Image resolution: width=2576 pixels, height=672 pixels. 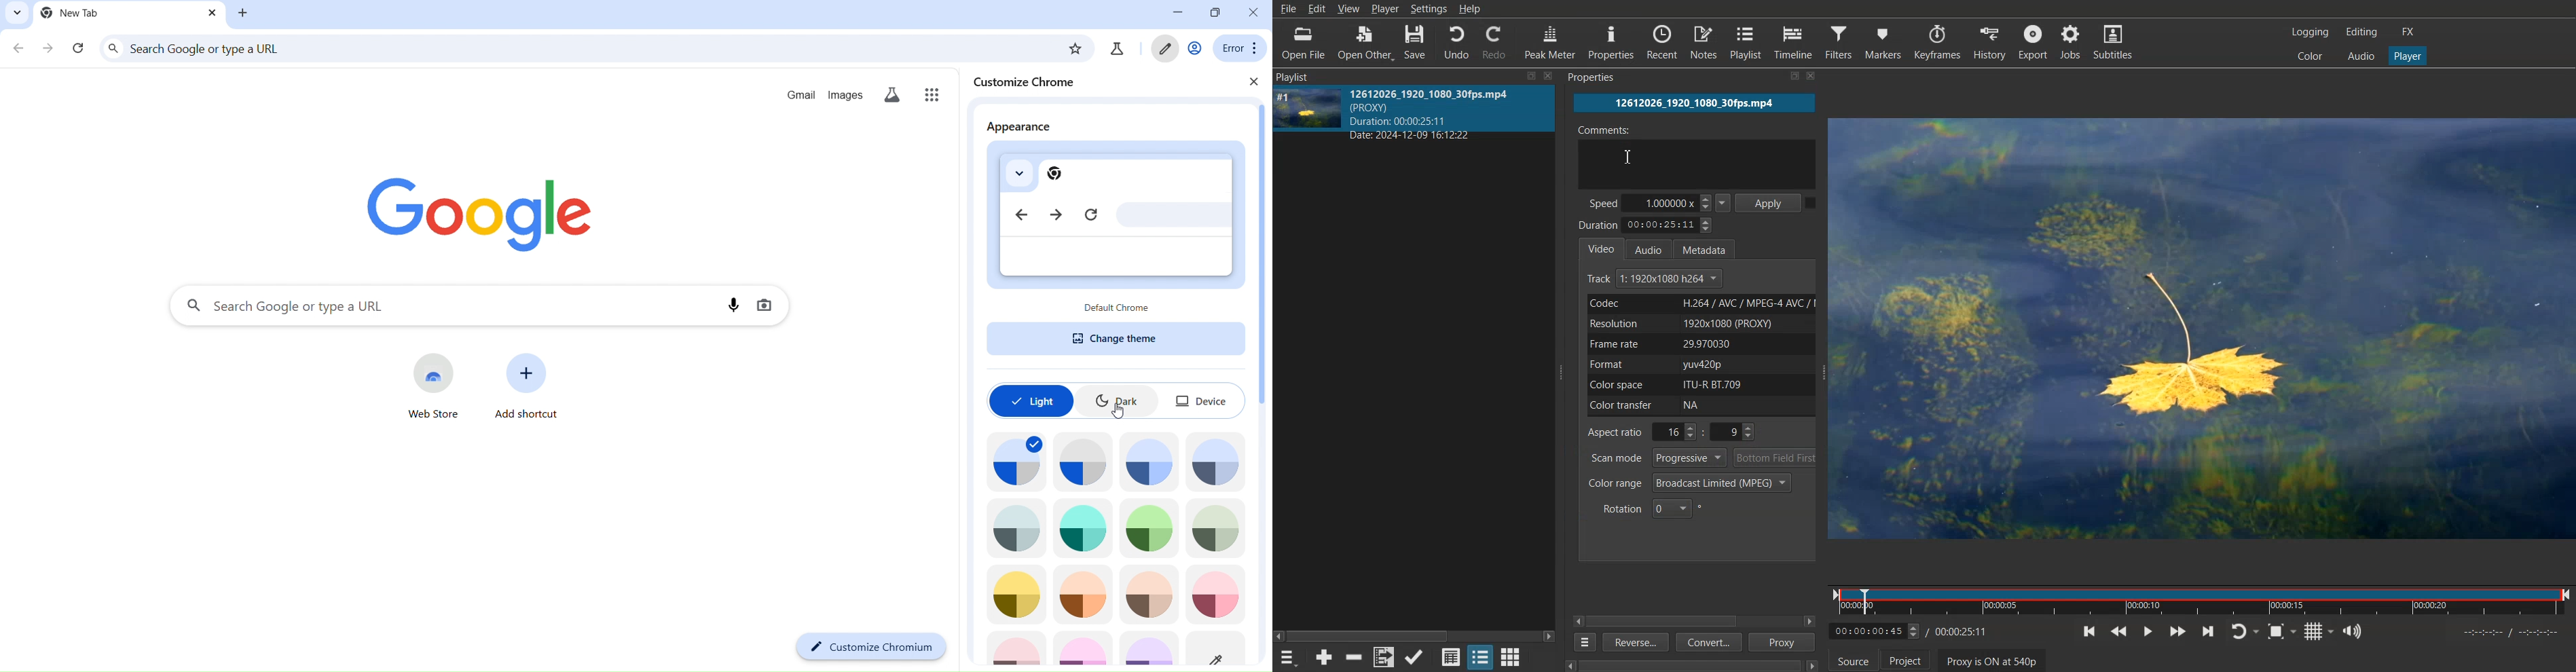 What do you see at coordinates (1386, 10) in the screenshot?
I see `Player` at bounding box center [1386, 10].